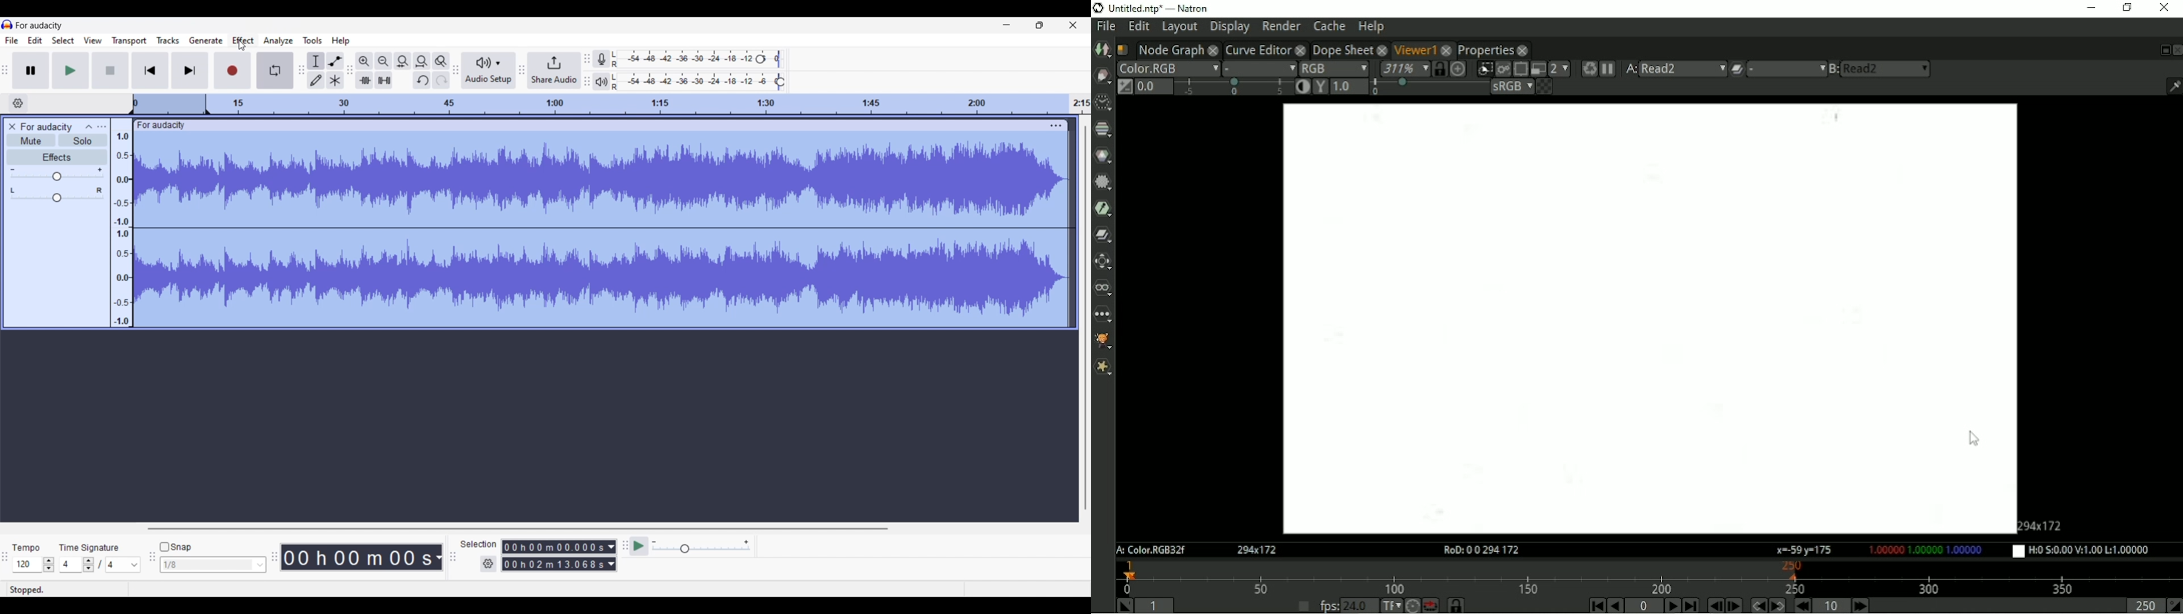 This screenshot has height=616, width=2184. Describe the element at coordinates (66, 590) in the screenshot. I see `Status of current recording` at that location.